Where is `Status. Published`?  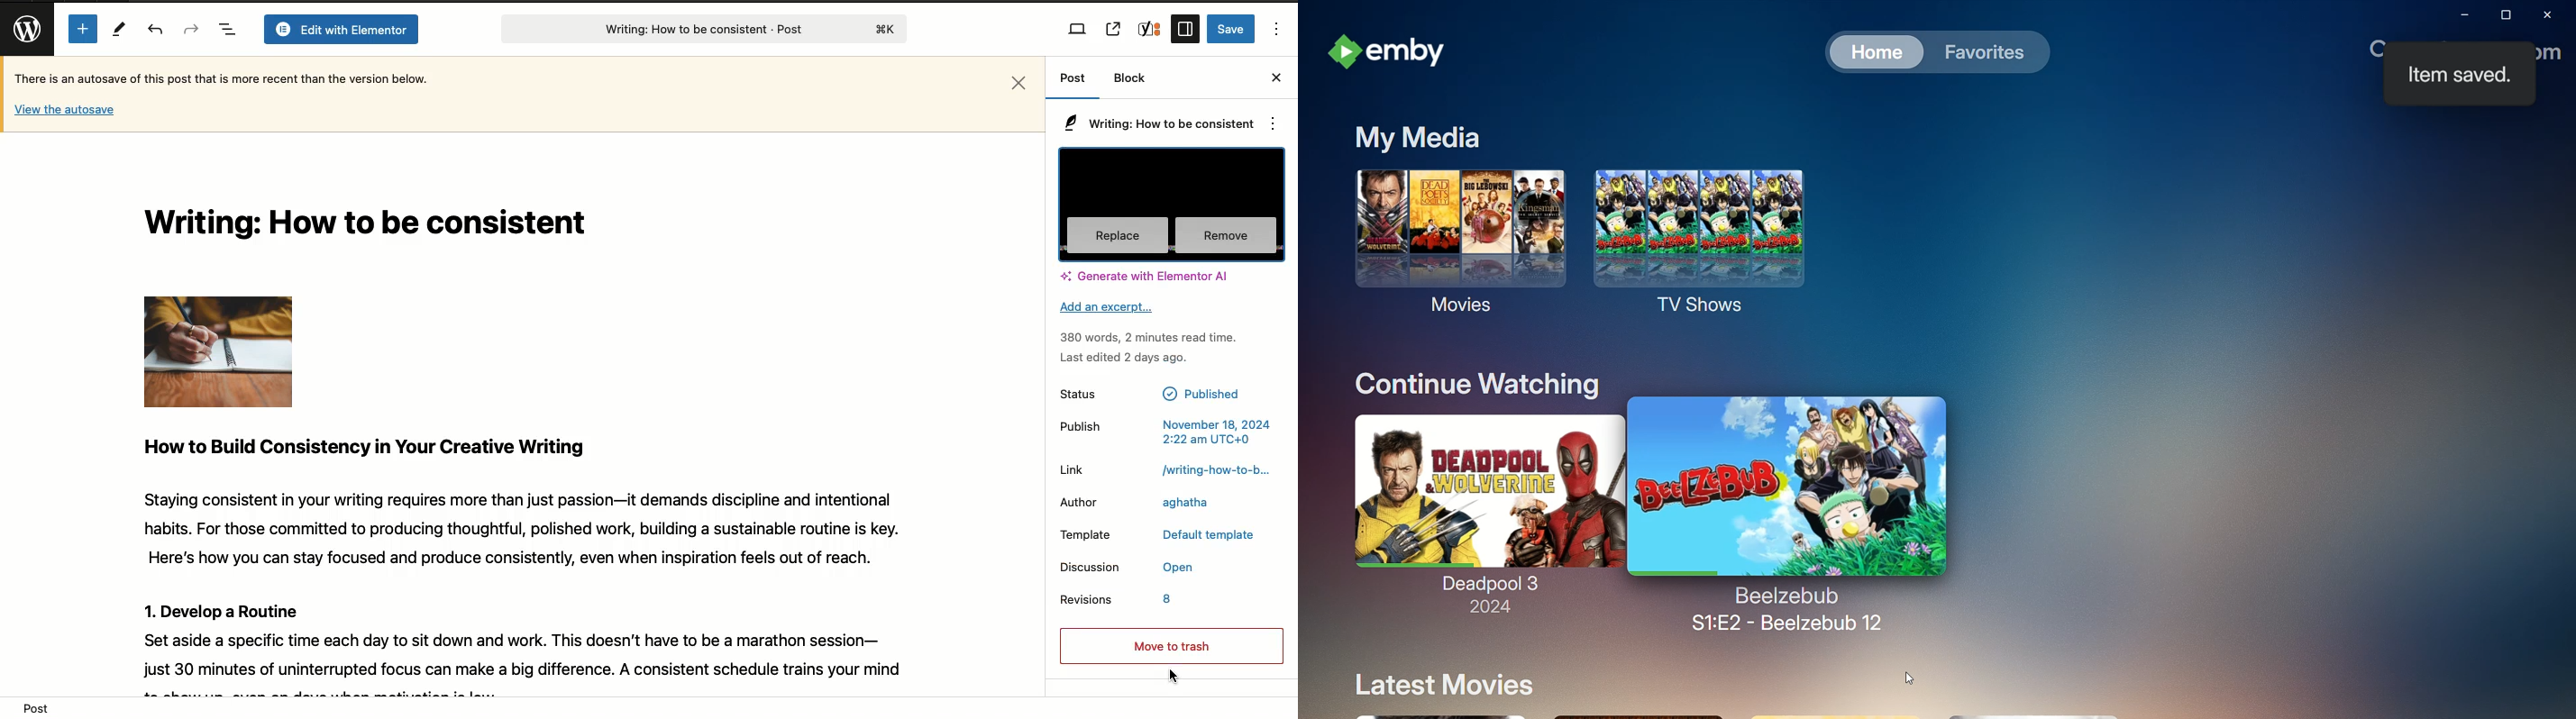
Status. Published is located at coordinates (1149, 396).